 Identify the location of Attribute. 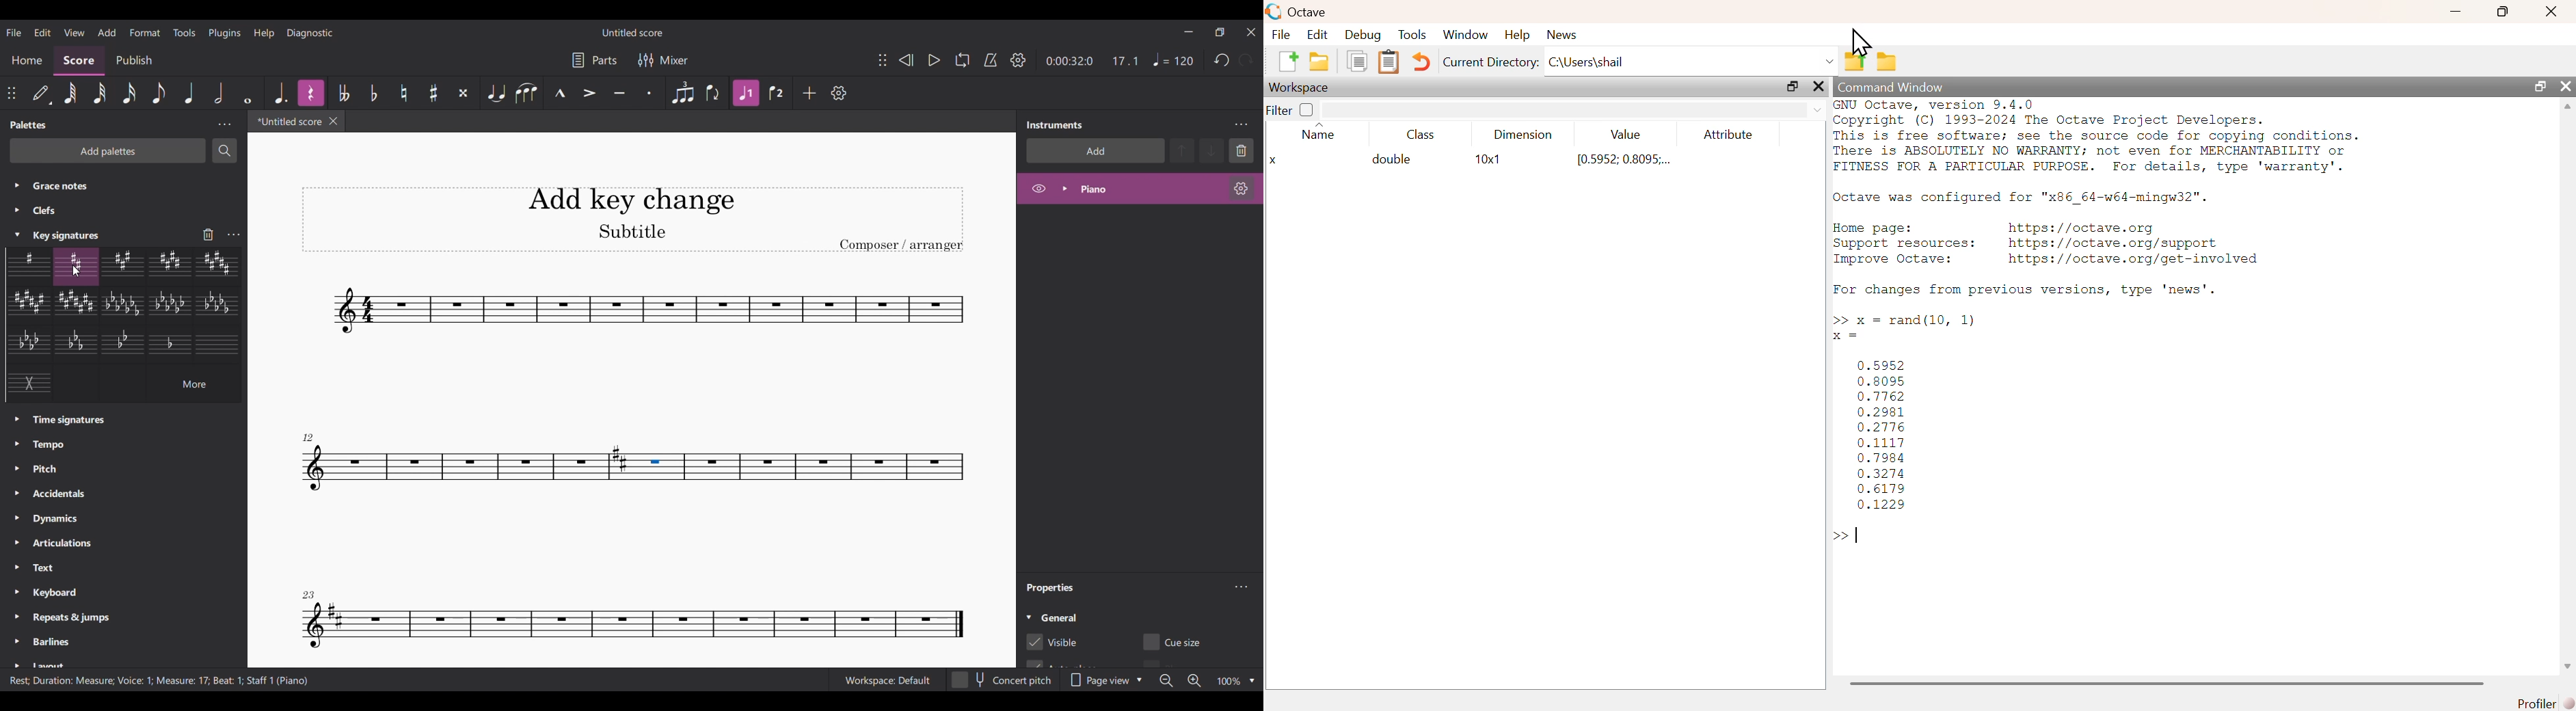
(1730, 136).